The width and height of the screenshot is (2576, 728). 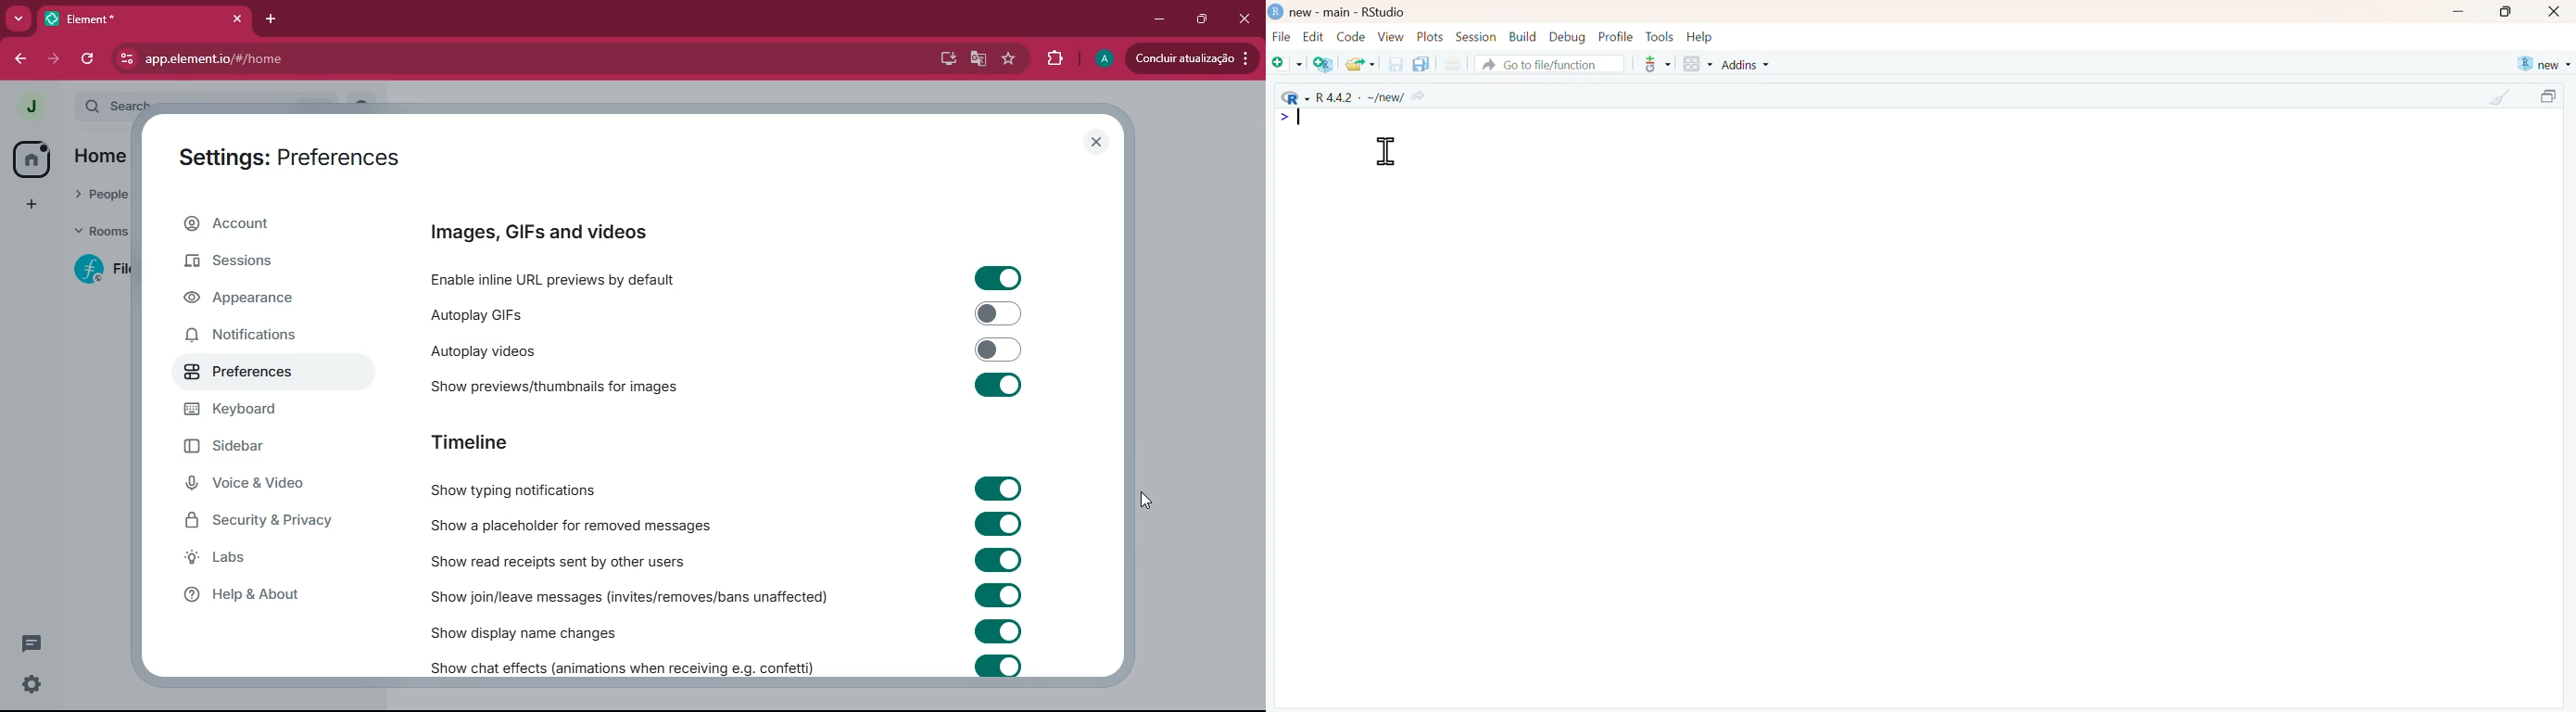 What do you see at coordinates (1247, 19) in the screenshot?
I see `close` at bounding box center [1247, 19].